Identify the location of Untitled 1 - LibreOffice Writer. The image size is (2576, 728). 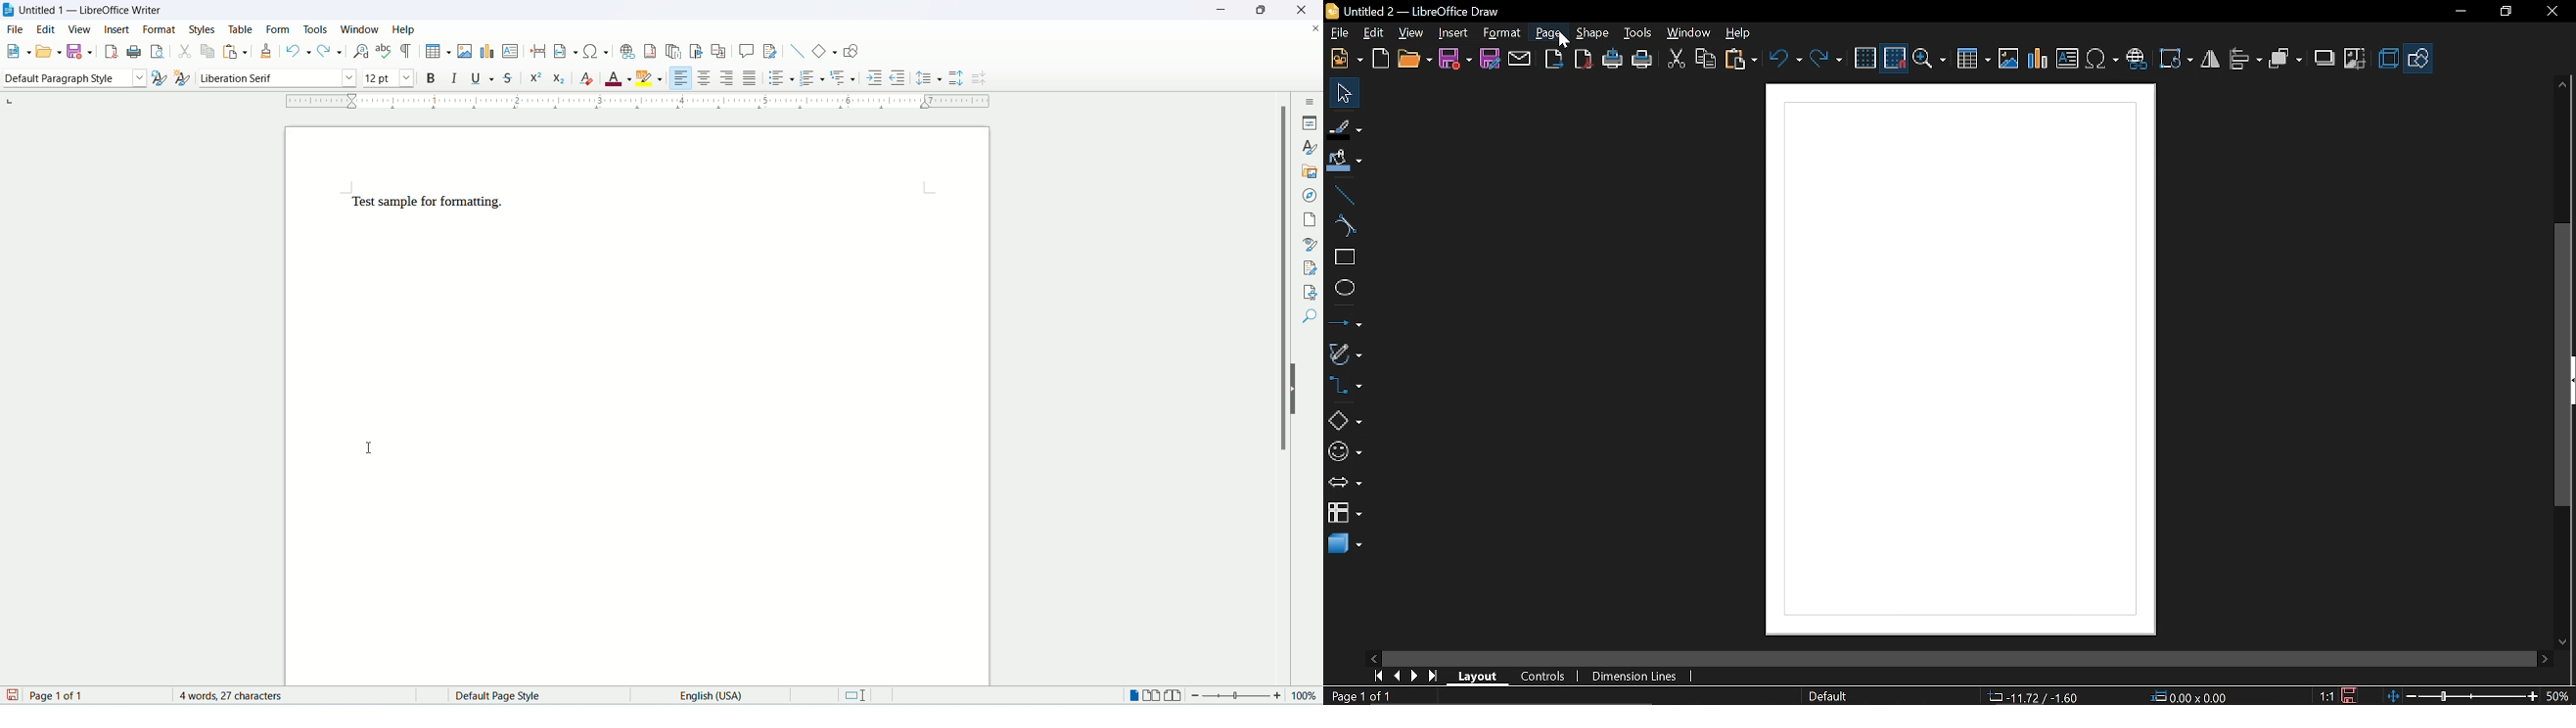
(92, 11).